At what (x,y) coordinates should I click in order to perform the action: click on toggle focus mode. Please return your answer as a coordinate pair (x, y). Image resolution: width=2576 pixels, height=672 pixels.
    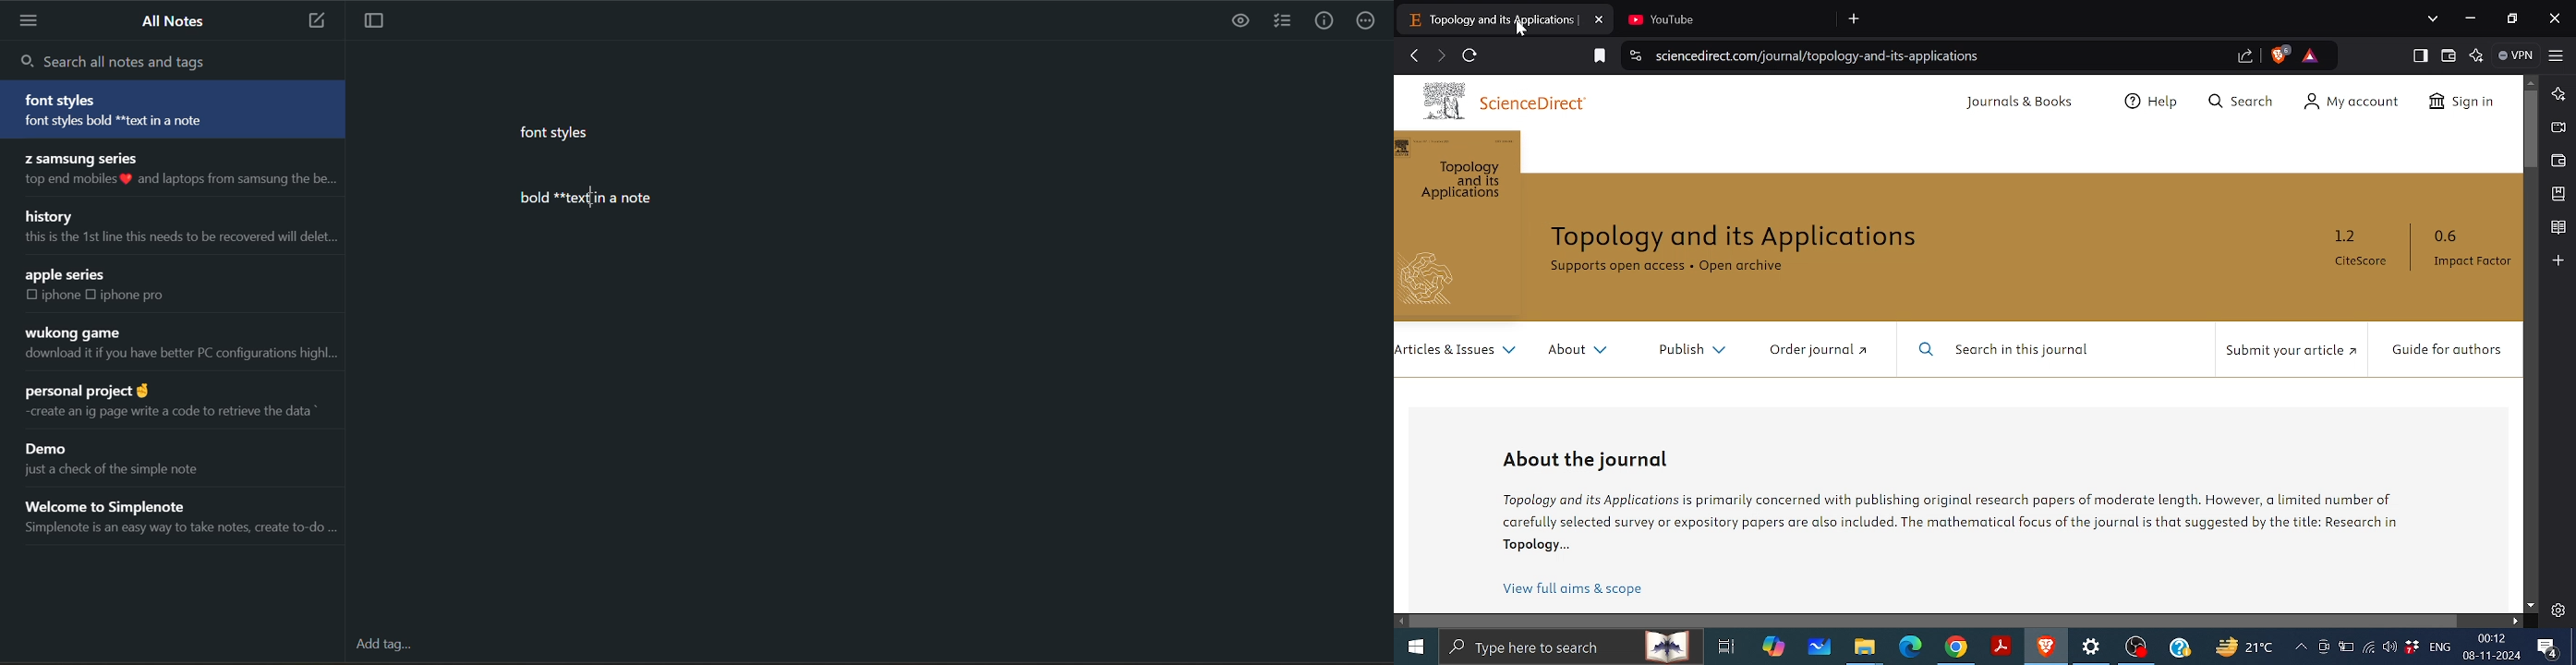
    Looking at the image, I should click on (381, 22).